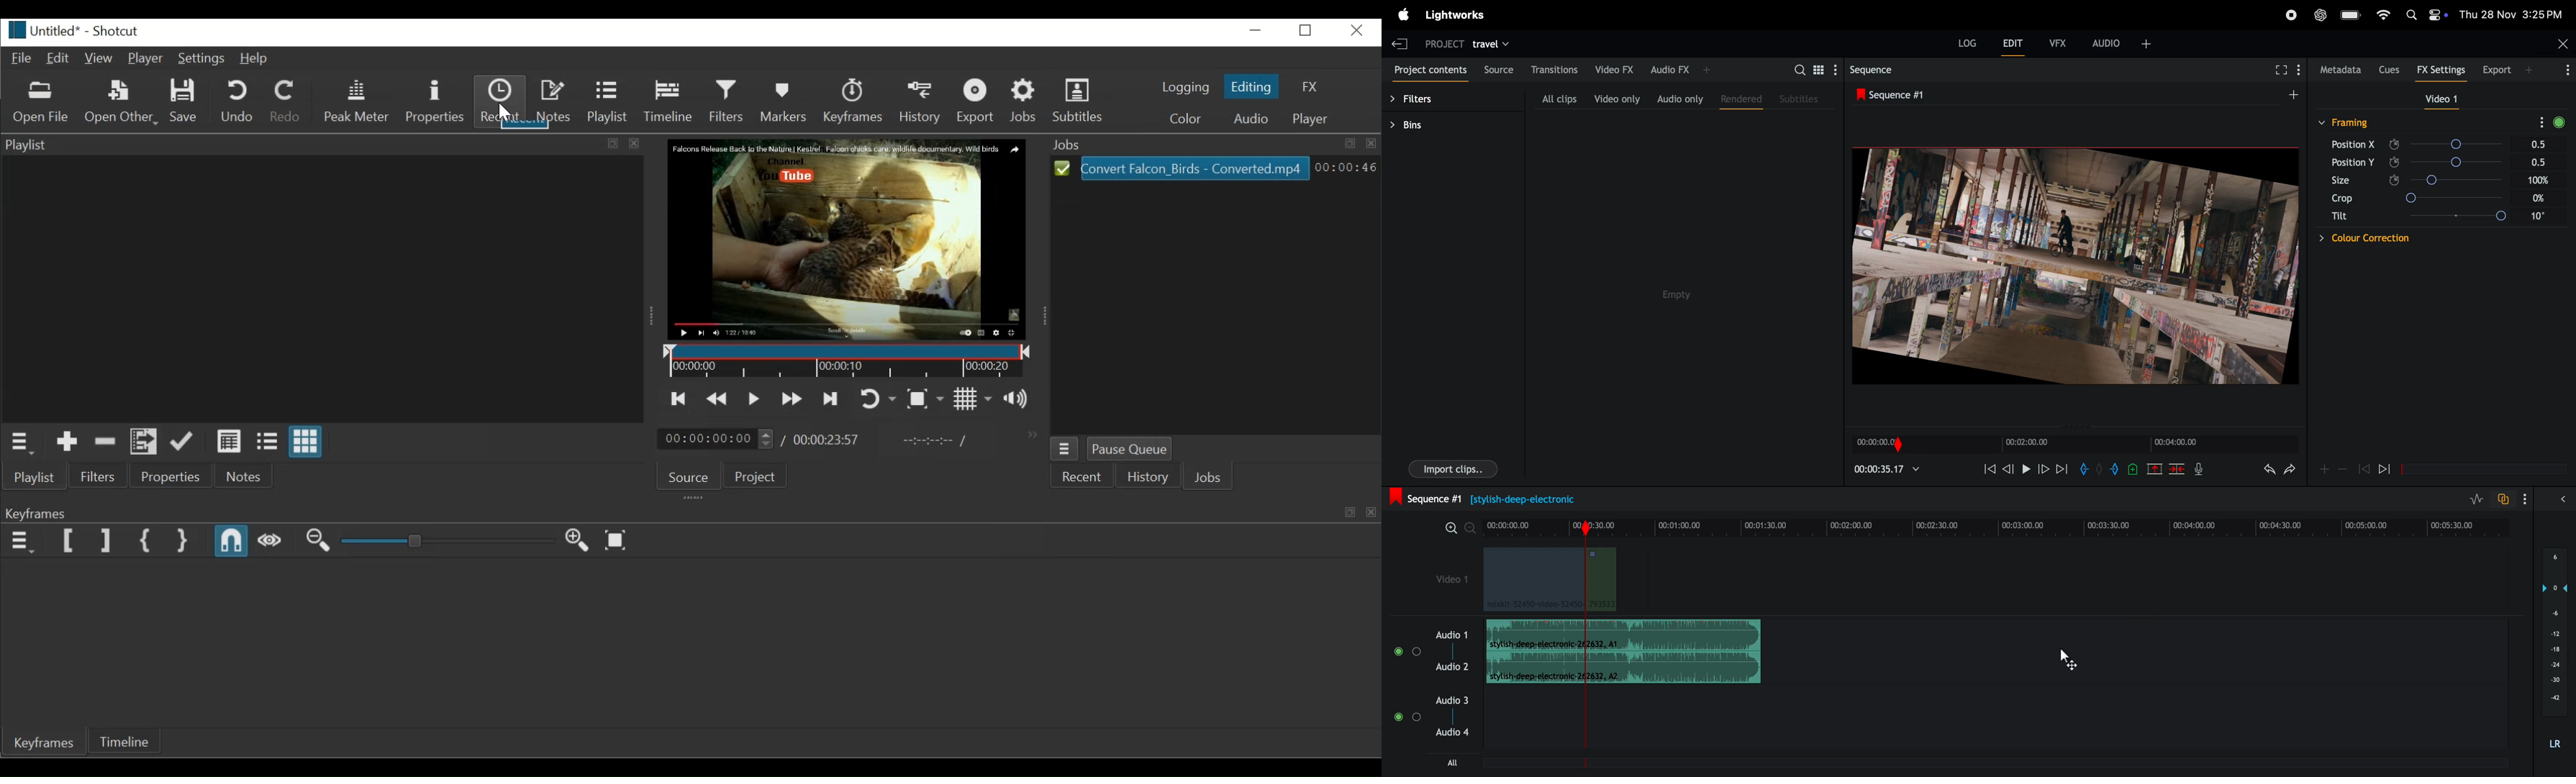 The width and height of the screenshot is (2576, 784). What do you see at coordinates (718, 399) in the screenshot?
I see `Play backwards quickly` at bounding box center [718, 399].